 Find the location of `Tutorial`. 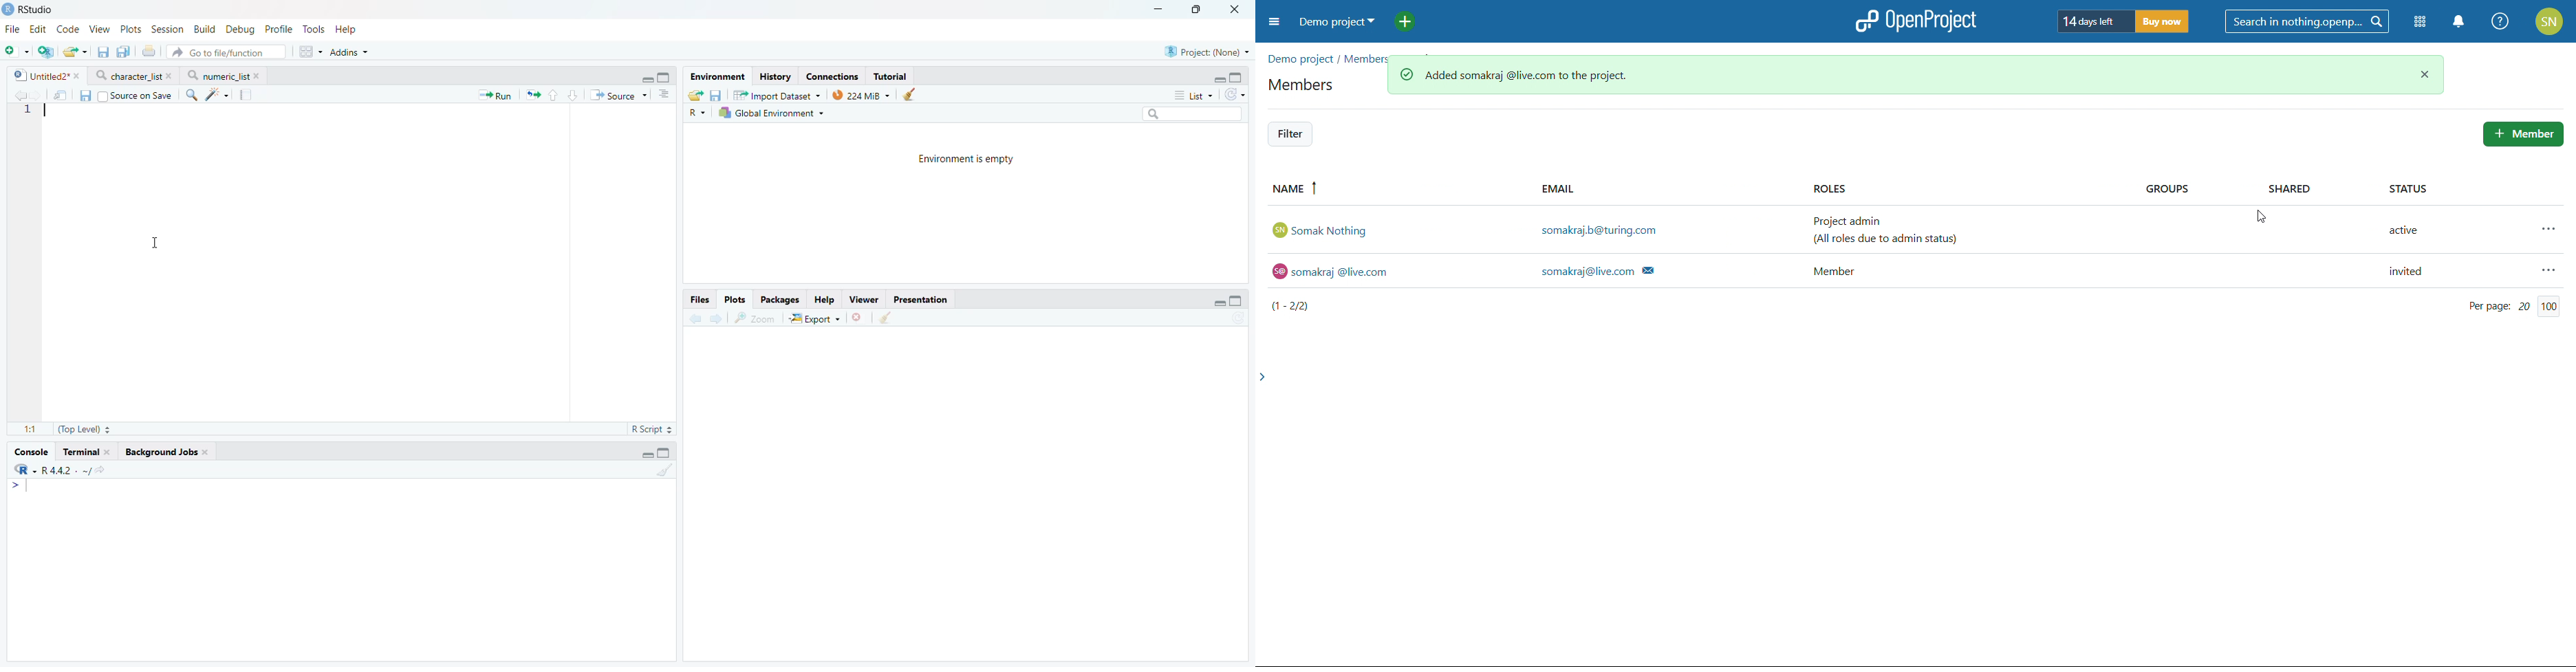

Tutorial is located at coordinates (891, 77).